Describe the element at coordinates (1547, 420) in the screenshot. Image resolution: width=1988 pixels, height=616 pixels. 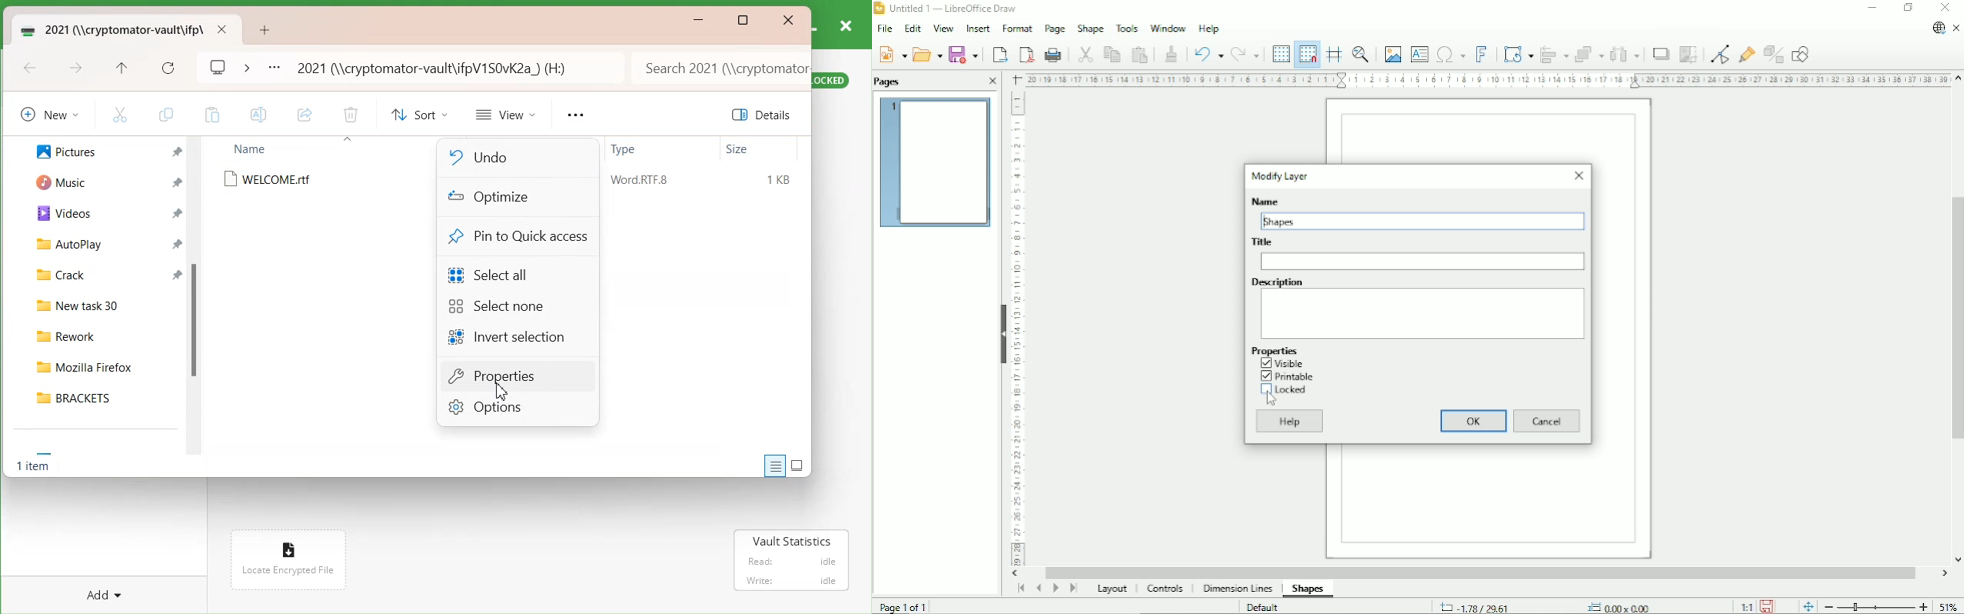
I see `Cancel` at that location.